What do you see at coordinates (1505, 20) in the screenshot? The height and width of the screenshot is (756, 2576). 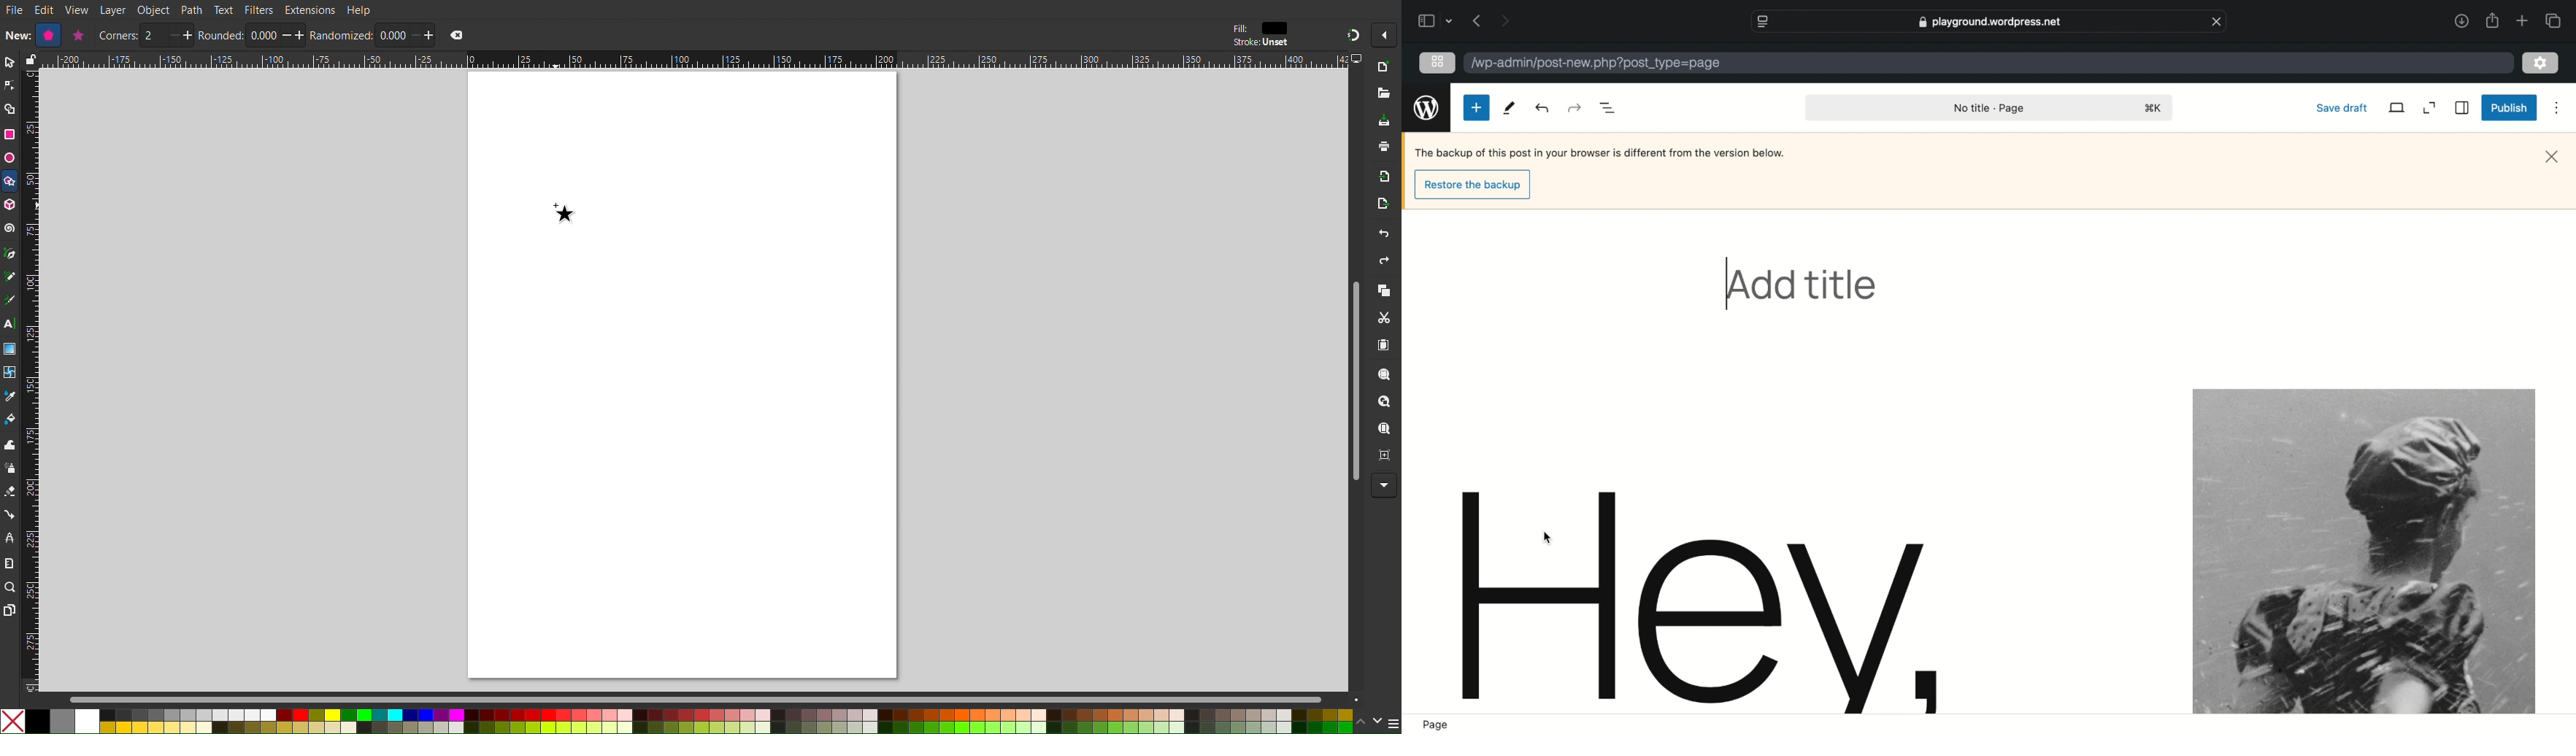 I see `next page` at bounding box center [1505, 20].